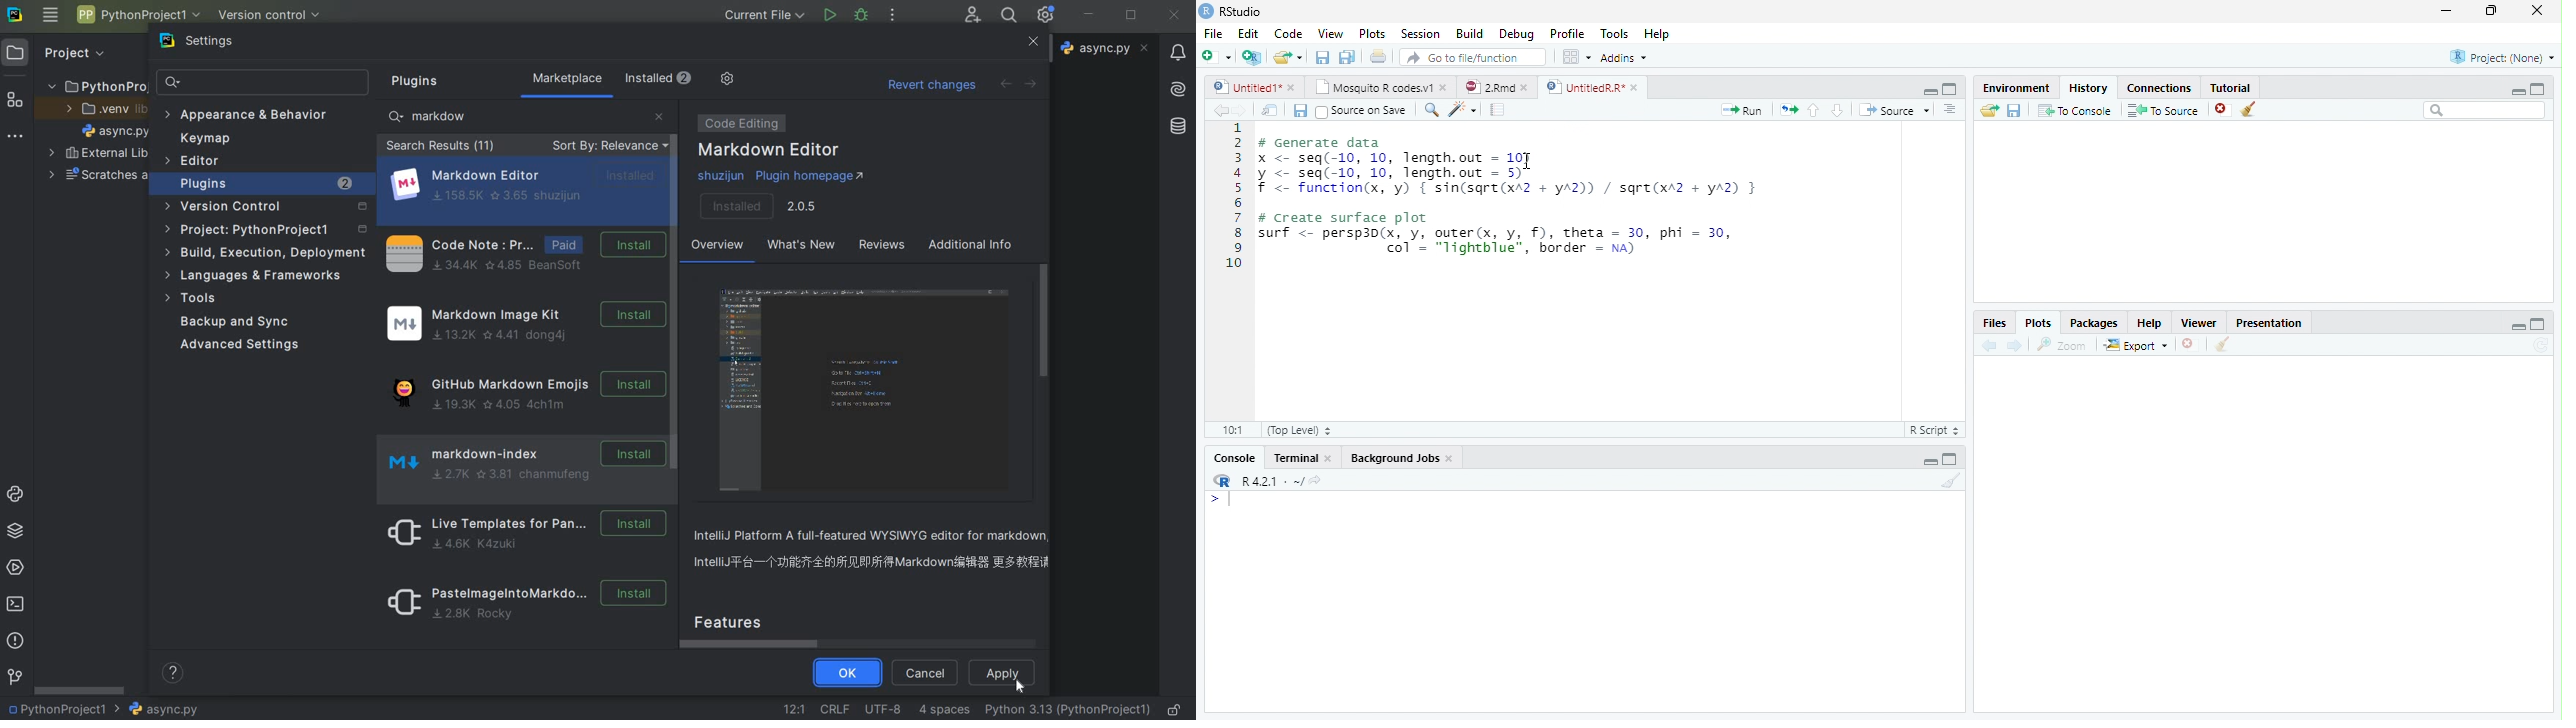 The height and width of the screenshot is (728, 2576). What do you see at coordinates (1949, 461) in the screenshot?
I see `Maximize` at bounding box center [1949, 461].